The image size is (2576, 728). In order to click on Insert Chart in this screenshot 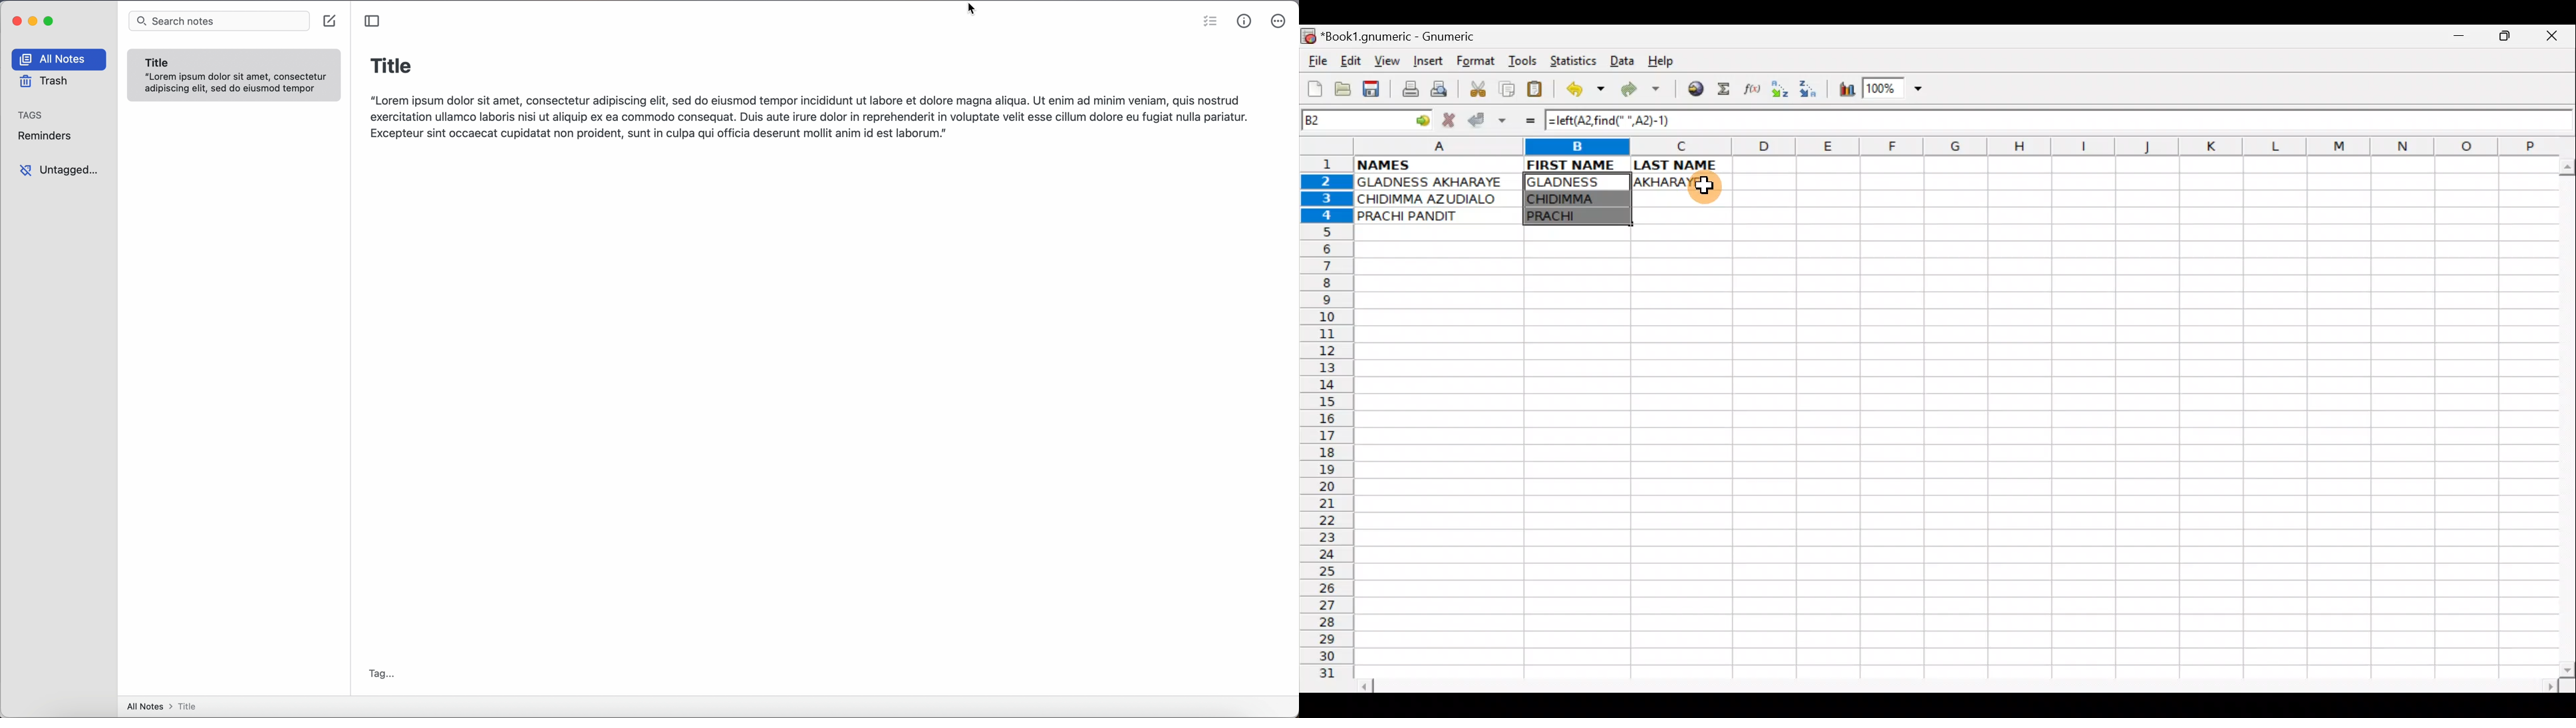, I will do `click(1843, 91)`.